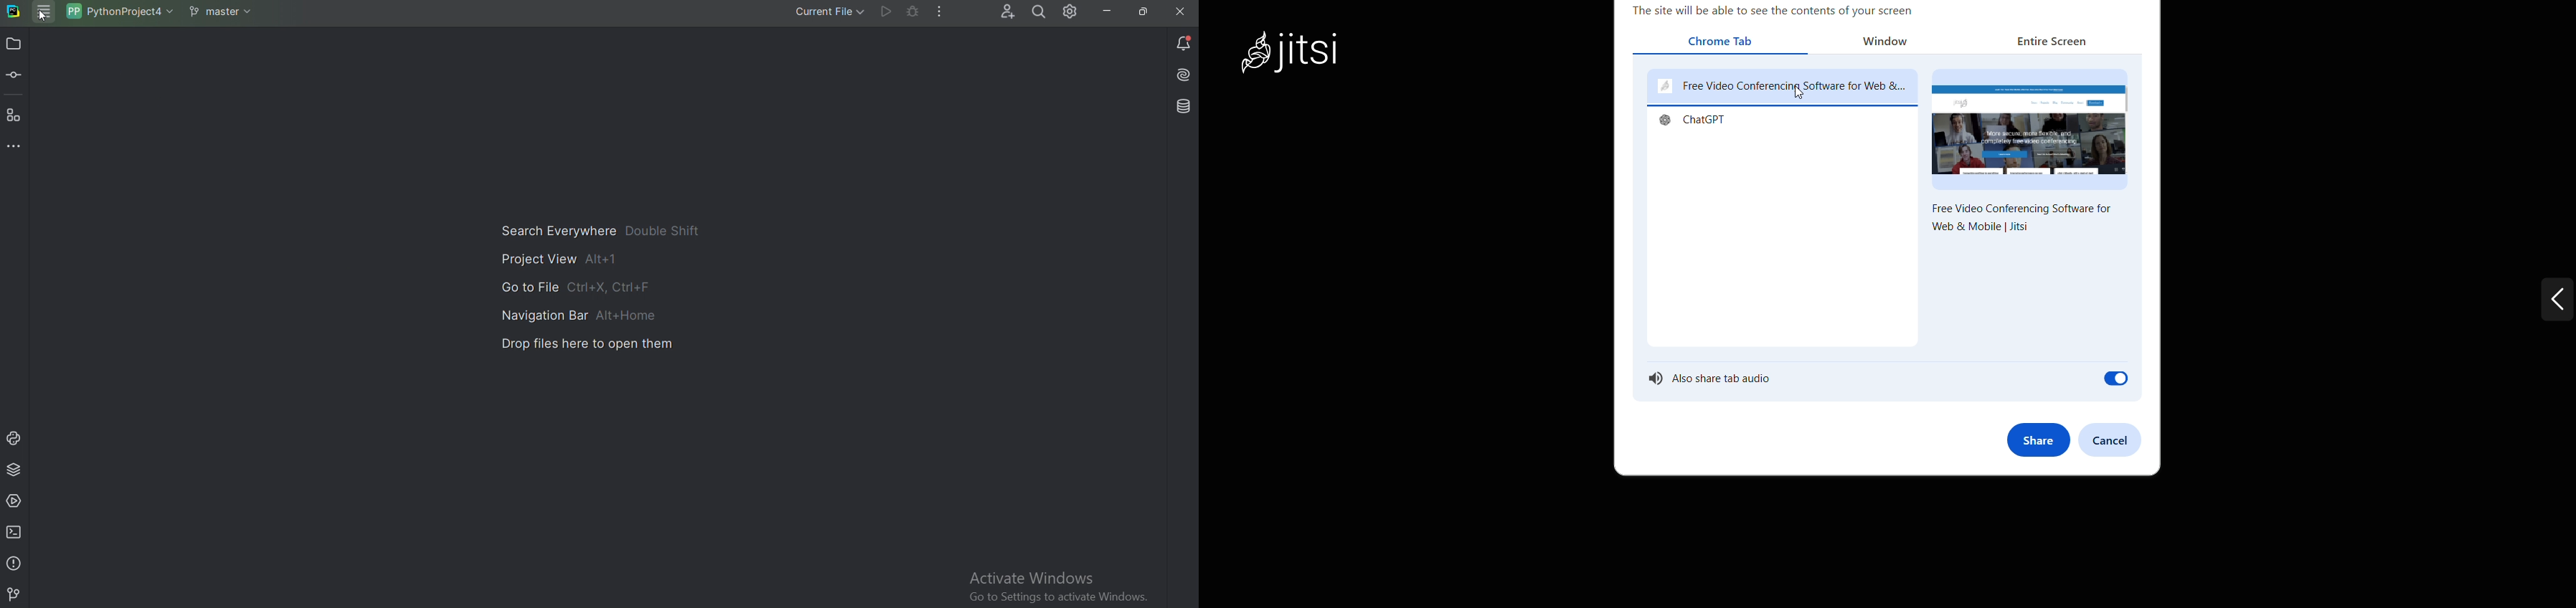 This screenshot has height=616, width=2576. What do you see at coordinates (16, 594) in the screenshot?
I see `Git` at bounding box center [16, 594].